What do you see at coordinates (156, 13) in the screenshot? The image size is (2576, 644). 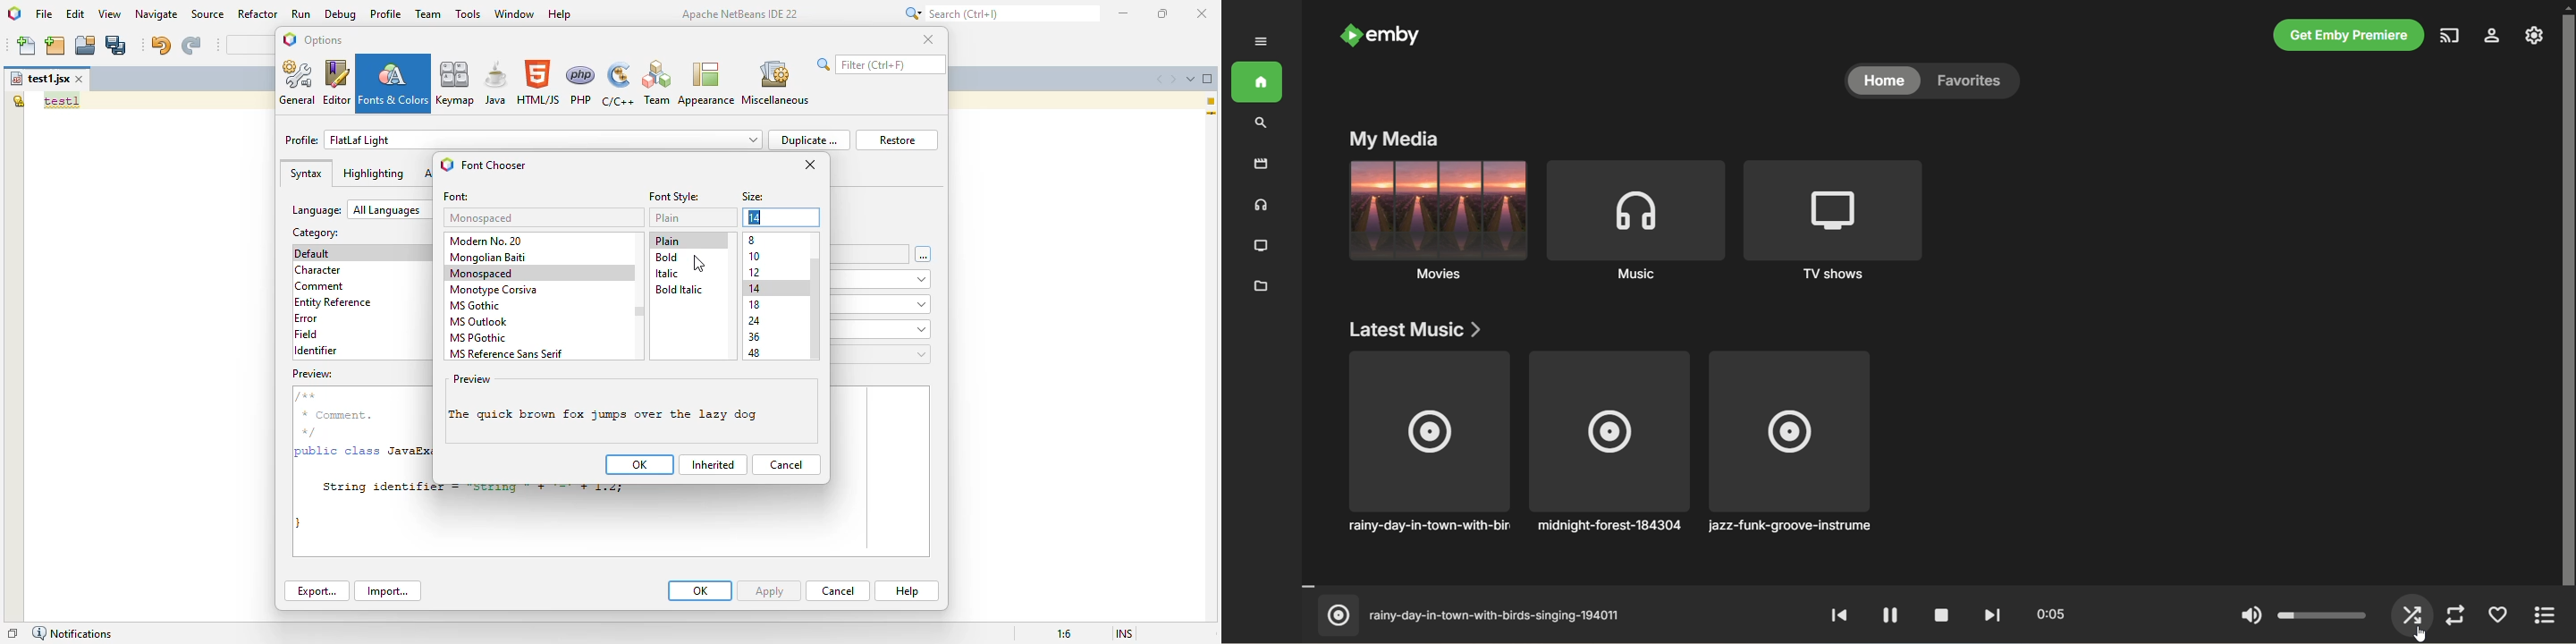 I see `navigate` at bounding box center [156, 13].